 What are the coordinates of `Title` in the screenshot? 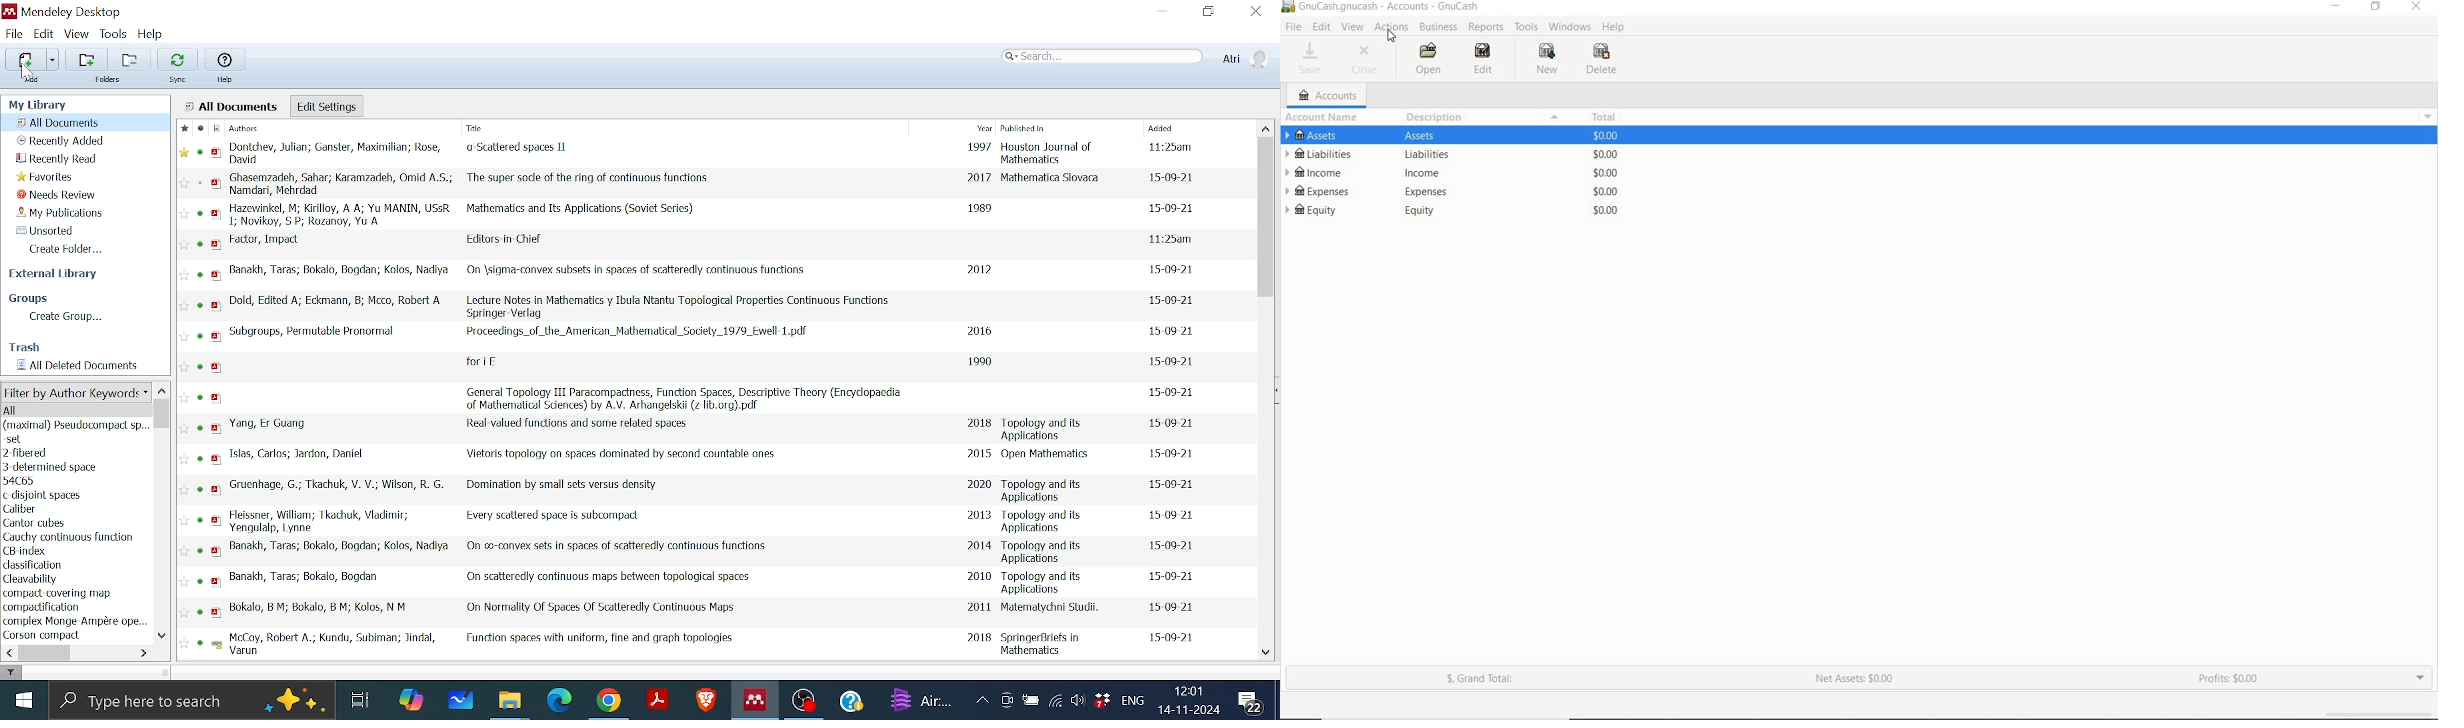 It's located at (576, 424).